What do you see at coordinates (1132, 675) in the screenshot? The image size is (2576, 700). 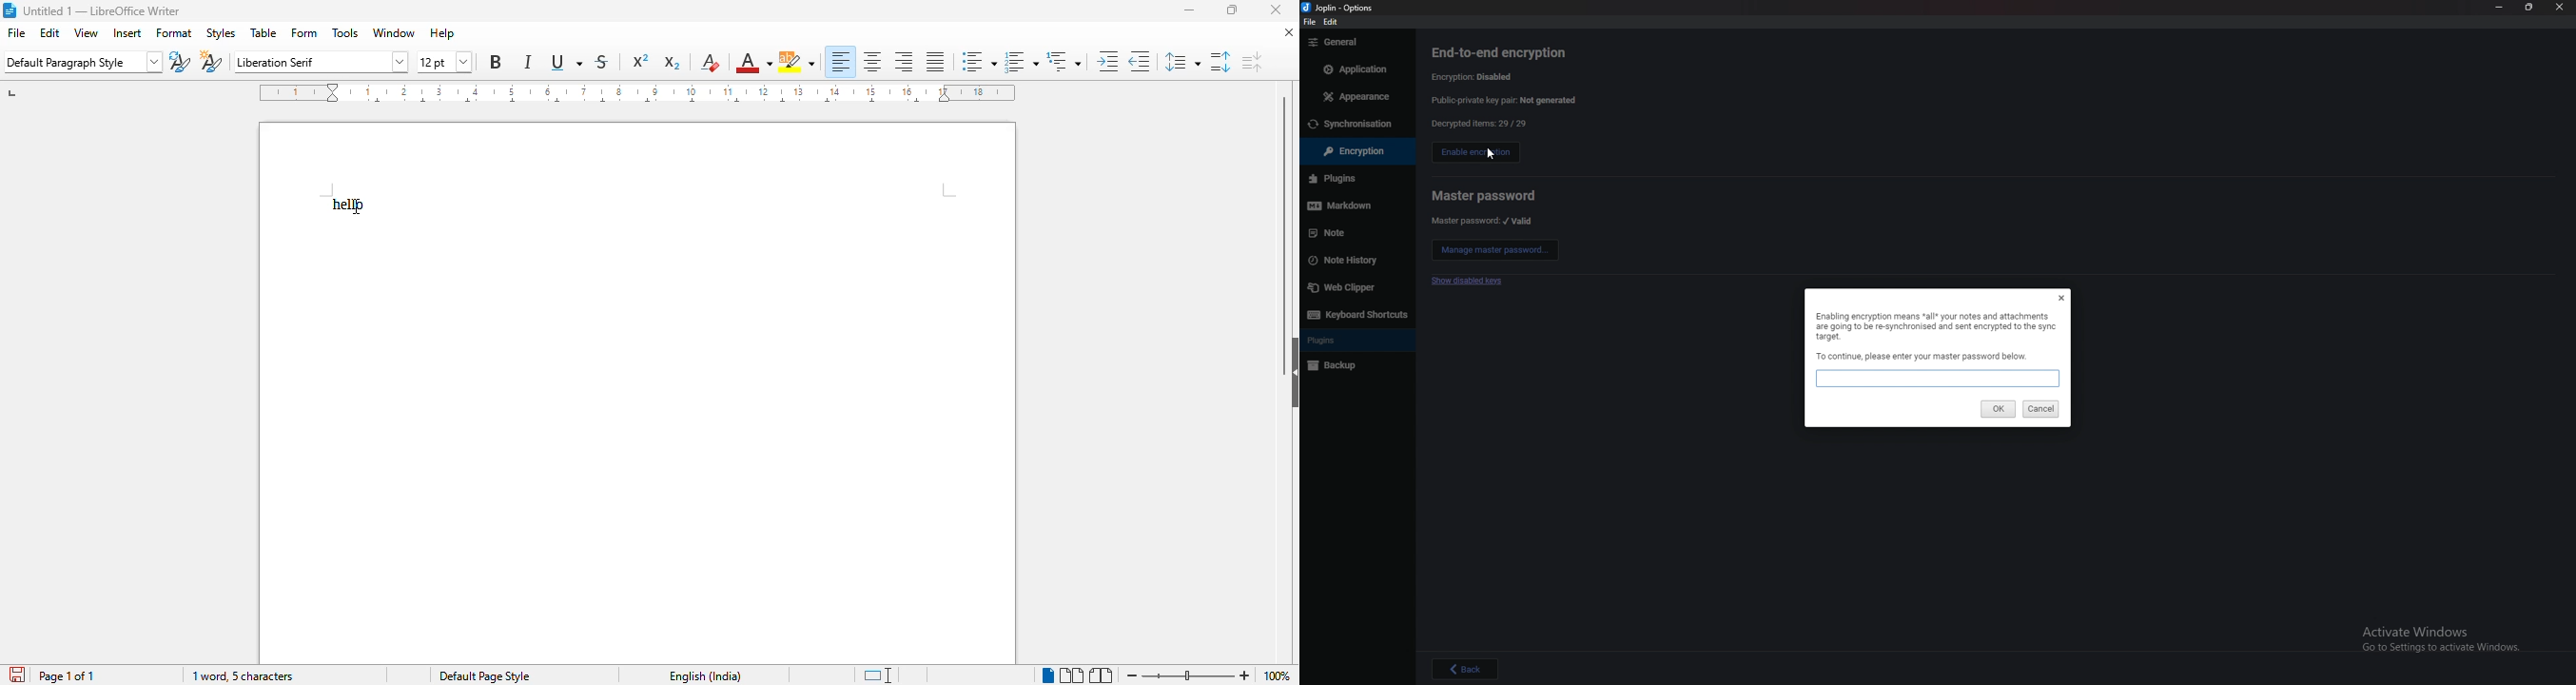 I see `zoom out` at bounding box center [1132, 675].